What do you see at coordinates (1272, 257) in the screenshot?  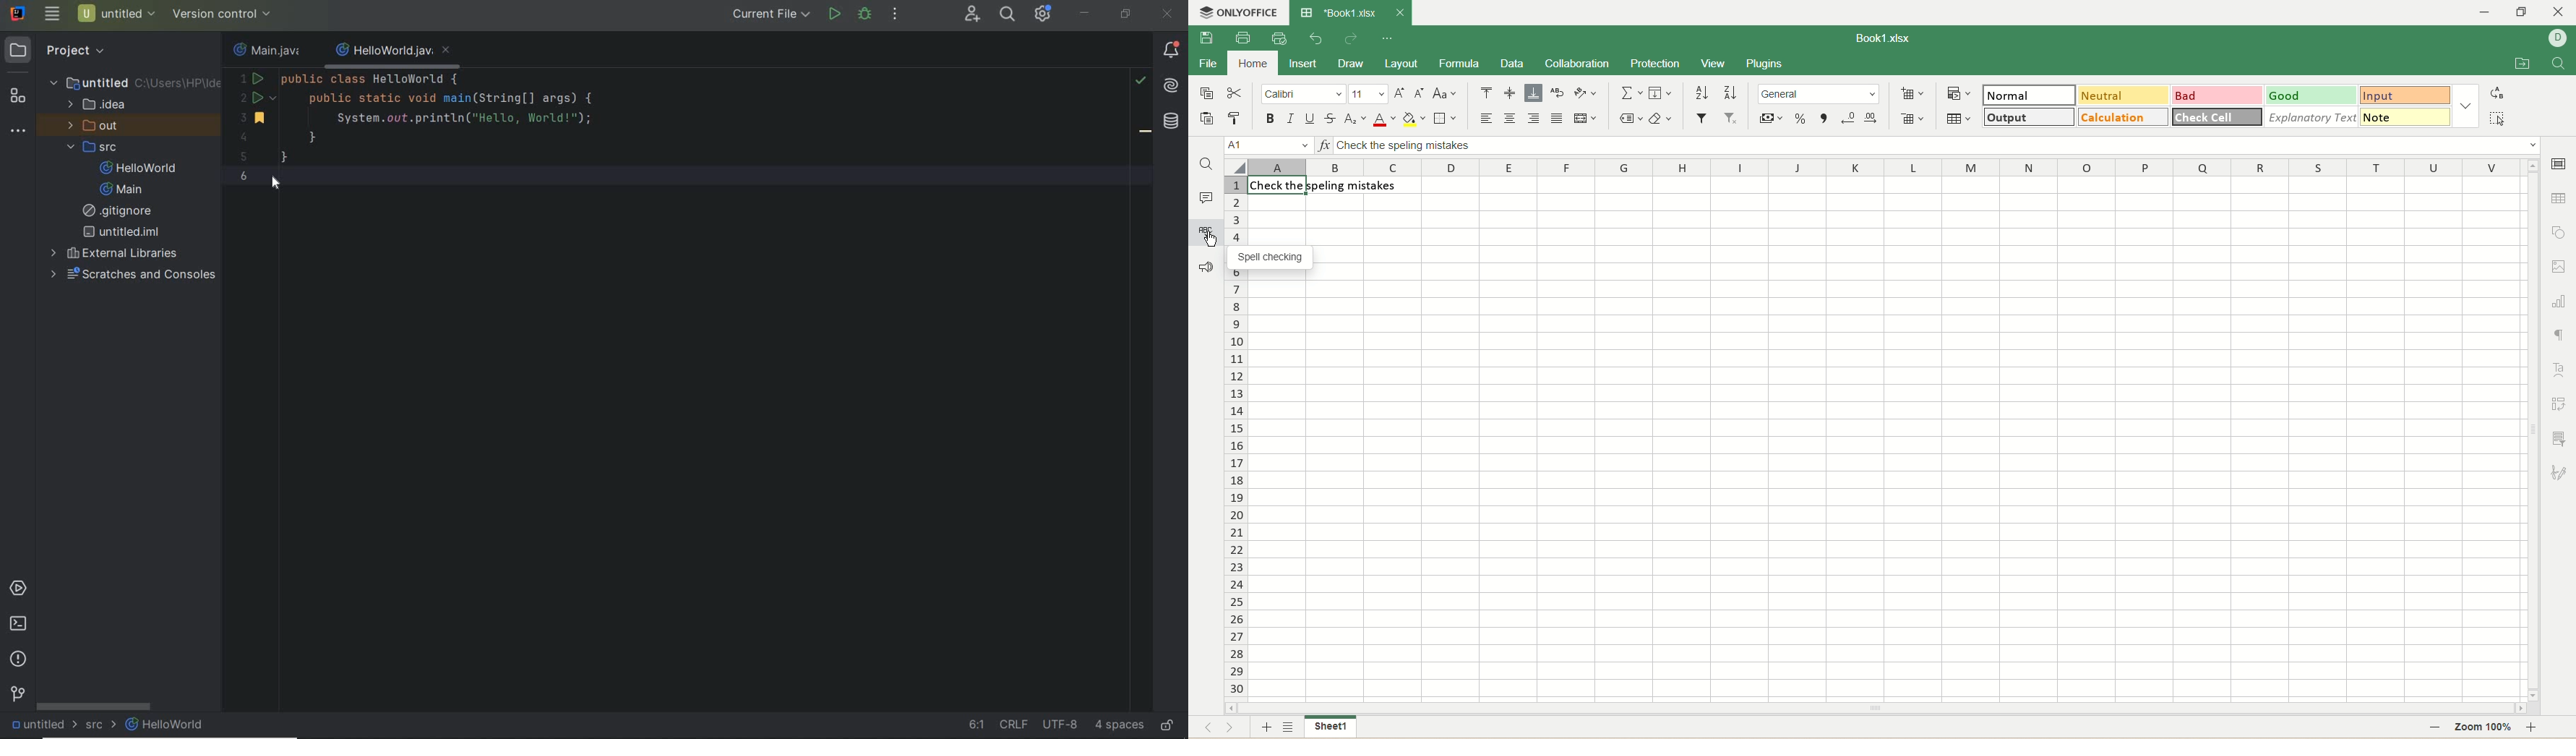 I see `spell checking` at bounding box center [1272, 257].